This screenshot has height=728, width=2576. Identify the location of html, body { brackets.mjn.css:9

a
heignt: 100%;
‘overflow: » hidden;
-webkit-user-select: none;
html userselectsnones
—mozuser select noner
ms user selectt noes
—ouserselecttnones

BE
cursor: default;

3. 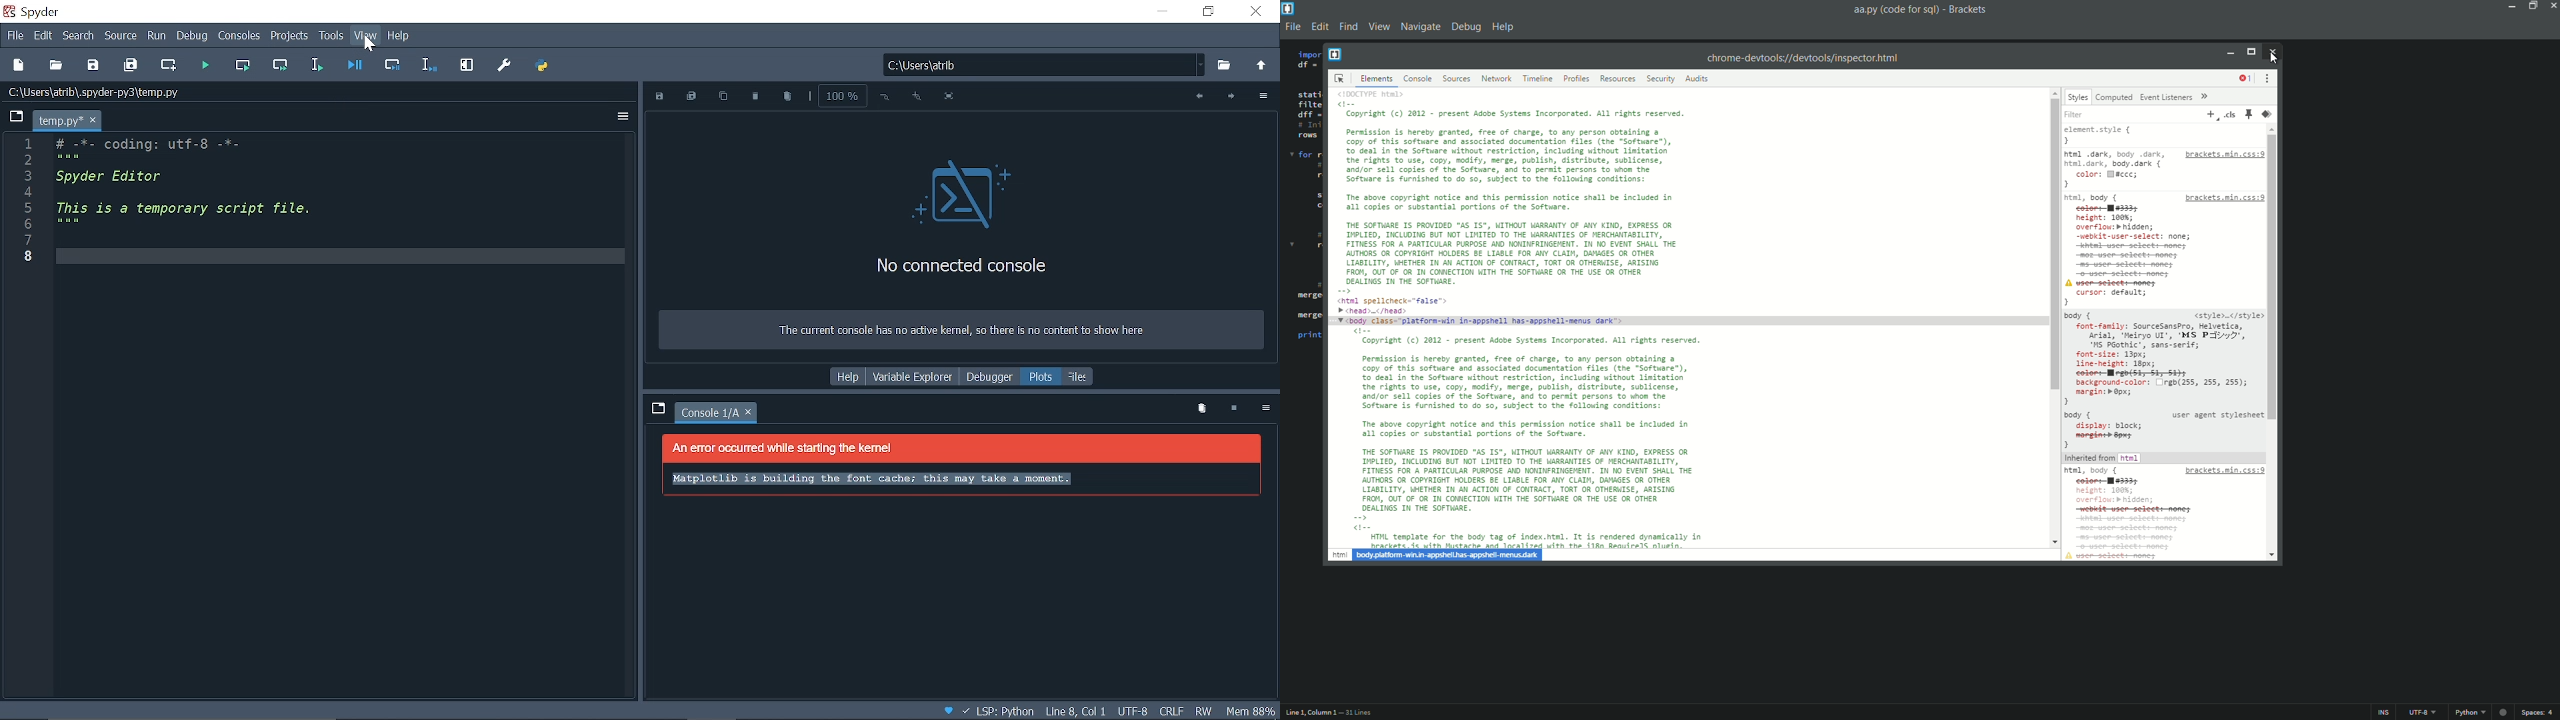
(2163, 250).